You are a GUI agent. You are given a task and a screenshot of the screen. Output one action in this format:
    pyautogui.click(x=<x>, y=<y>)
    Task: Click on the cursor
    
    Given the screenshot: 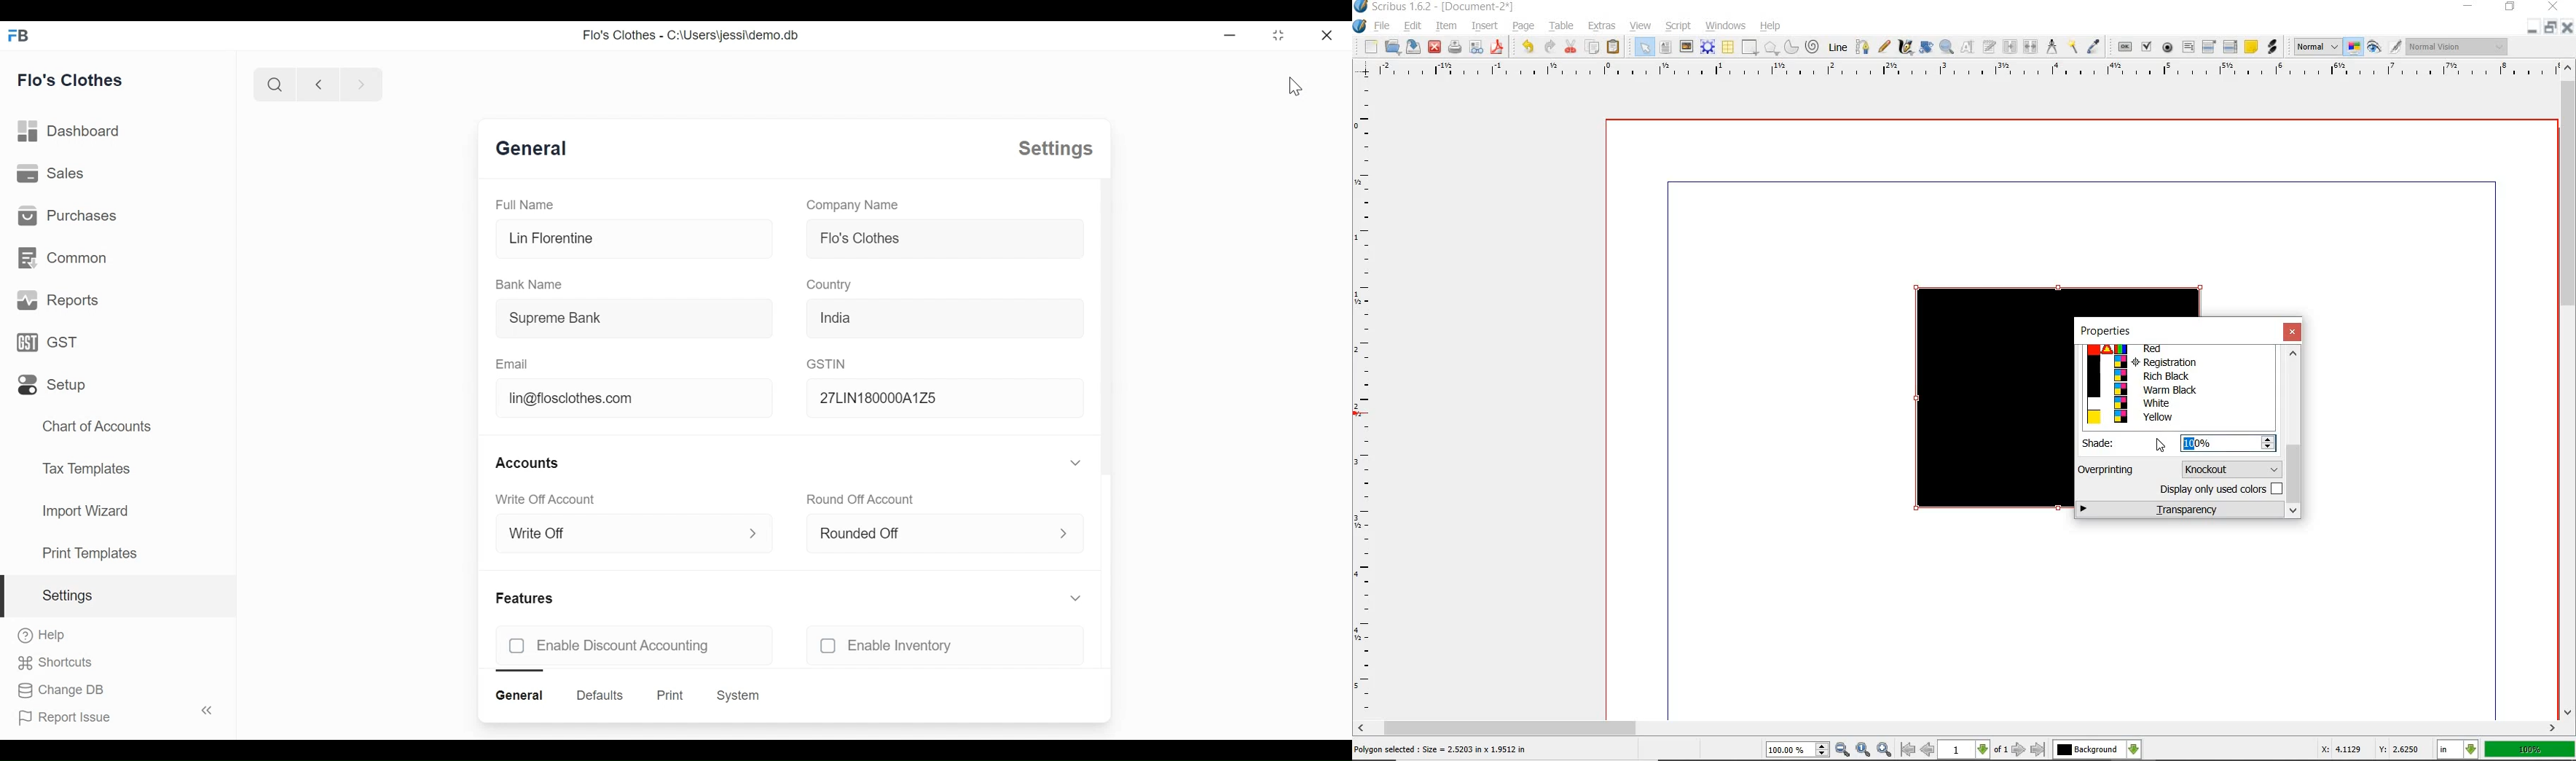 What is the action you would take?
    pyautogui.click(x=1291, y=87)
    